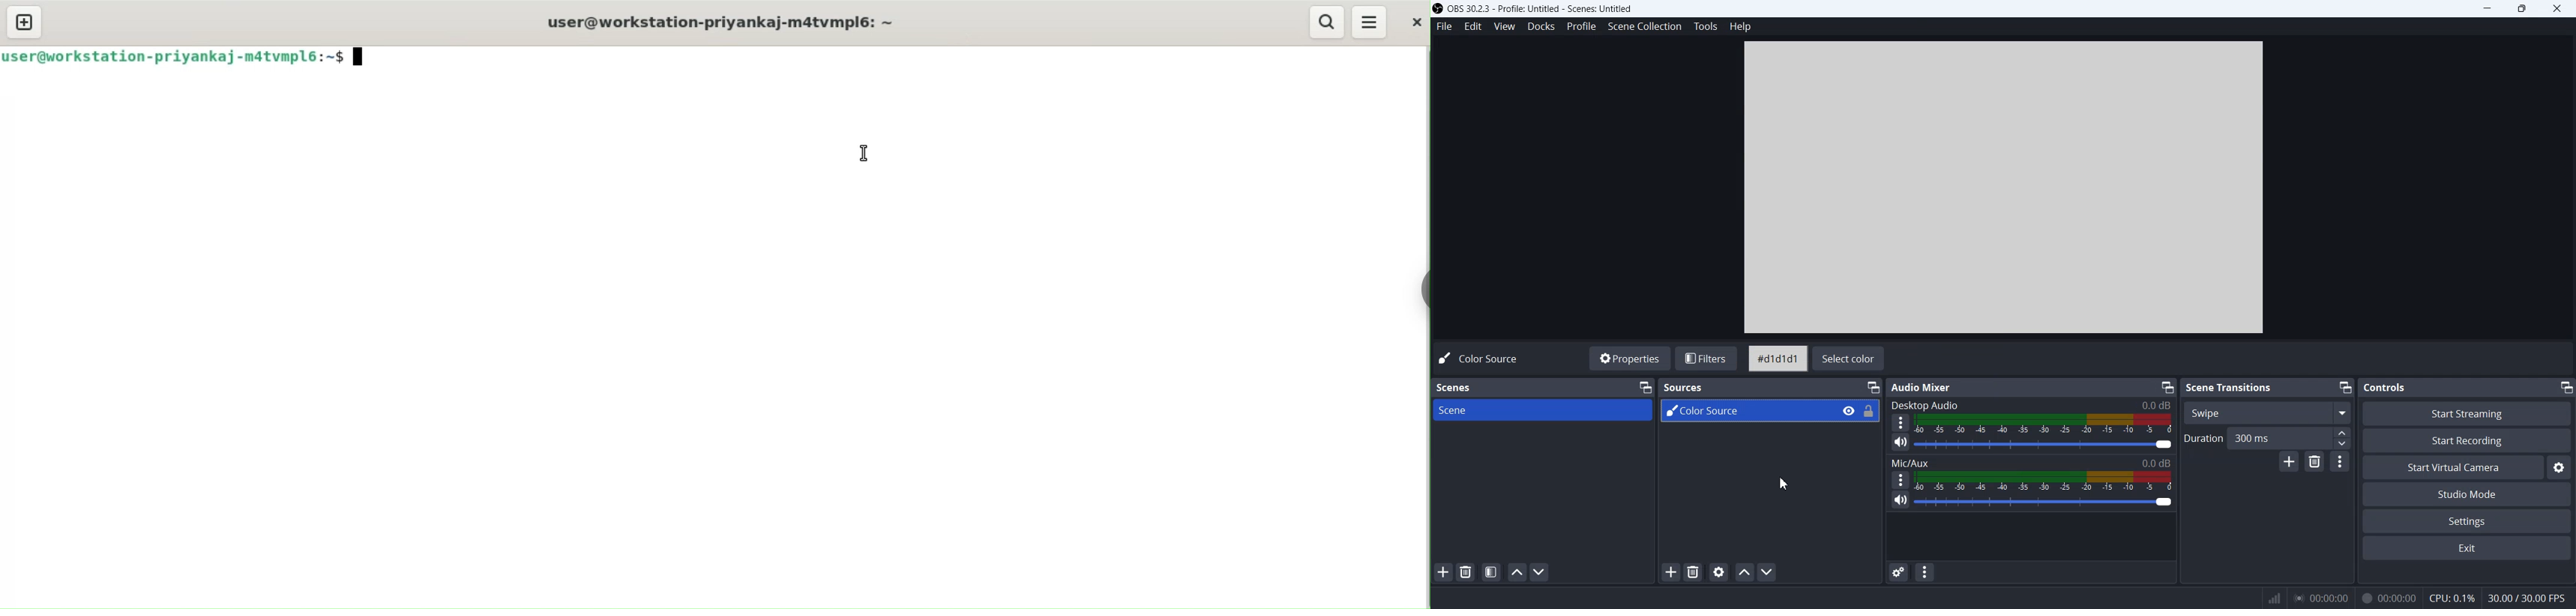 The width and height of the screenshot is (2576, 616). Describe the element at coordinates (2467, 413) in the screenshot. I see `Start Streaming` at that location.